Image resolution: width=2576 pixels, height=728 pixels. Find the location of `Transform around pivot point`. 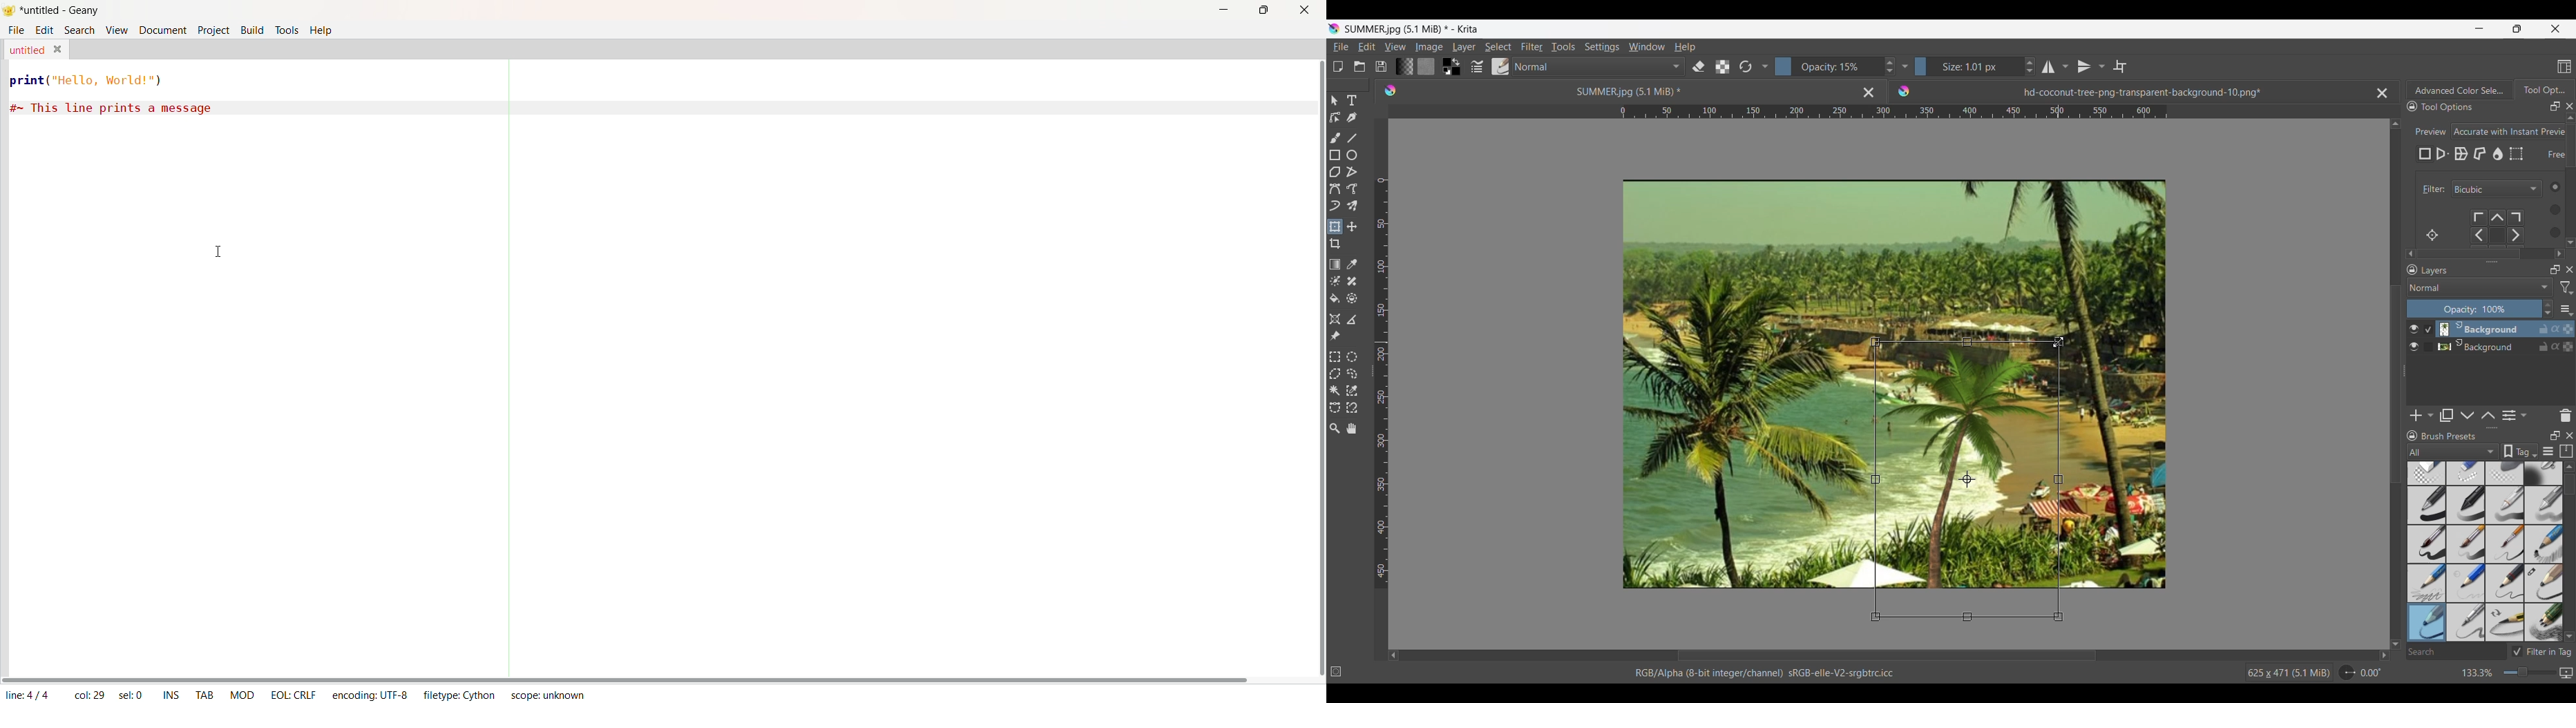

Transform around pivot point is located at coordinates (2433, 235).